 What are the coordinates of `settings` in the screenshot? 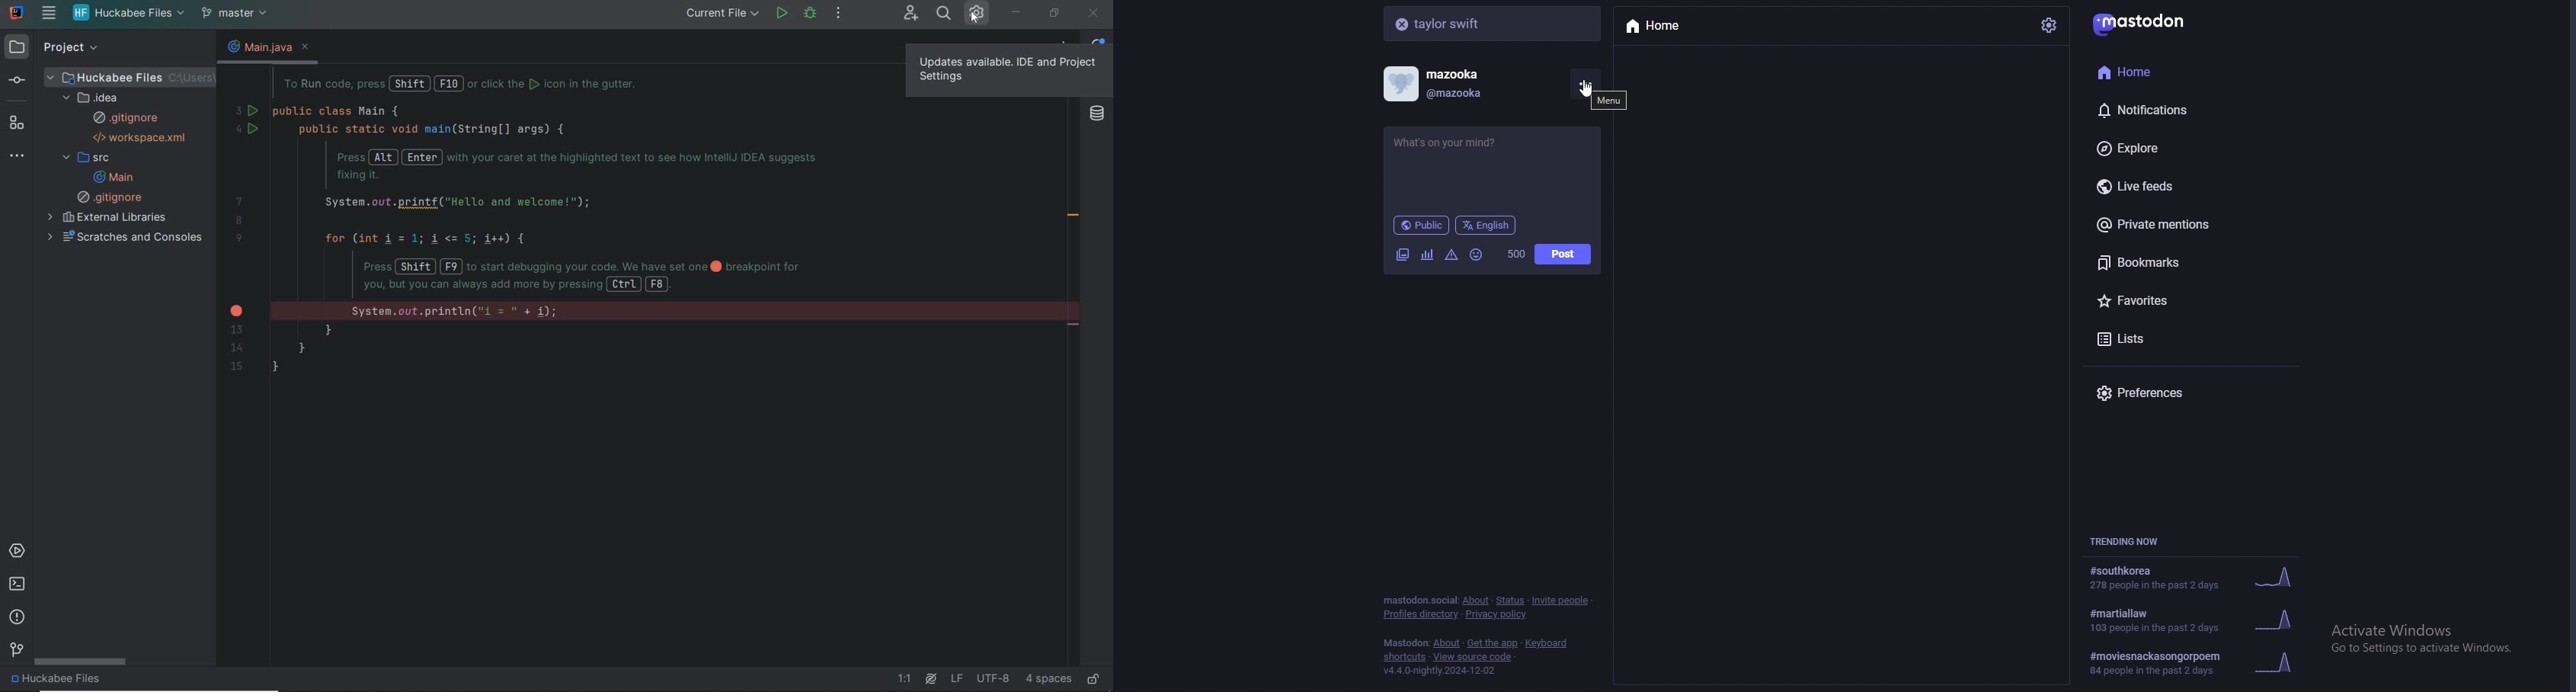 It's located at (2049, 24).